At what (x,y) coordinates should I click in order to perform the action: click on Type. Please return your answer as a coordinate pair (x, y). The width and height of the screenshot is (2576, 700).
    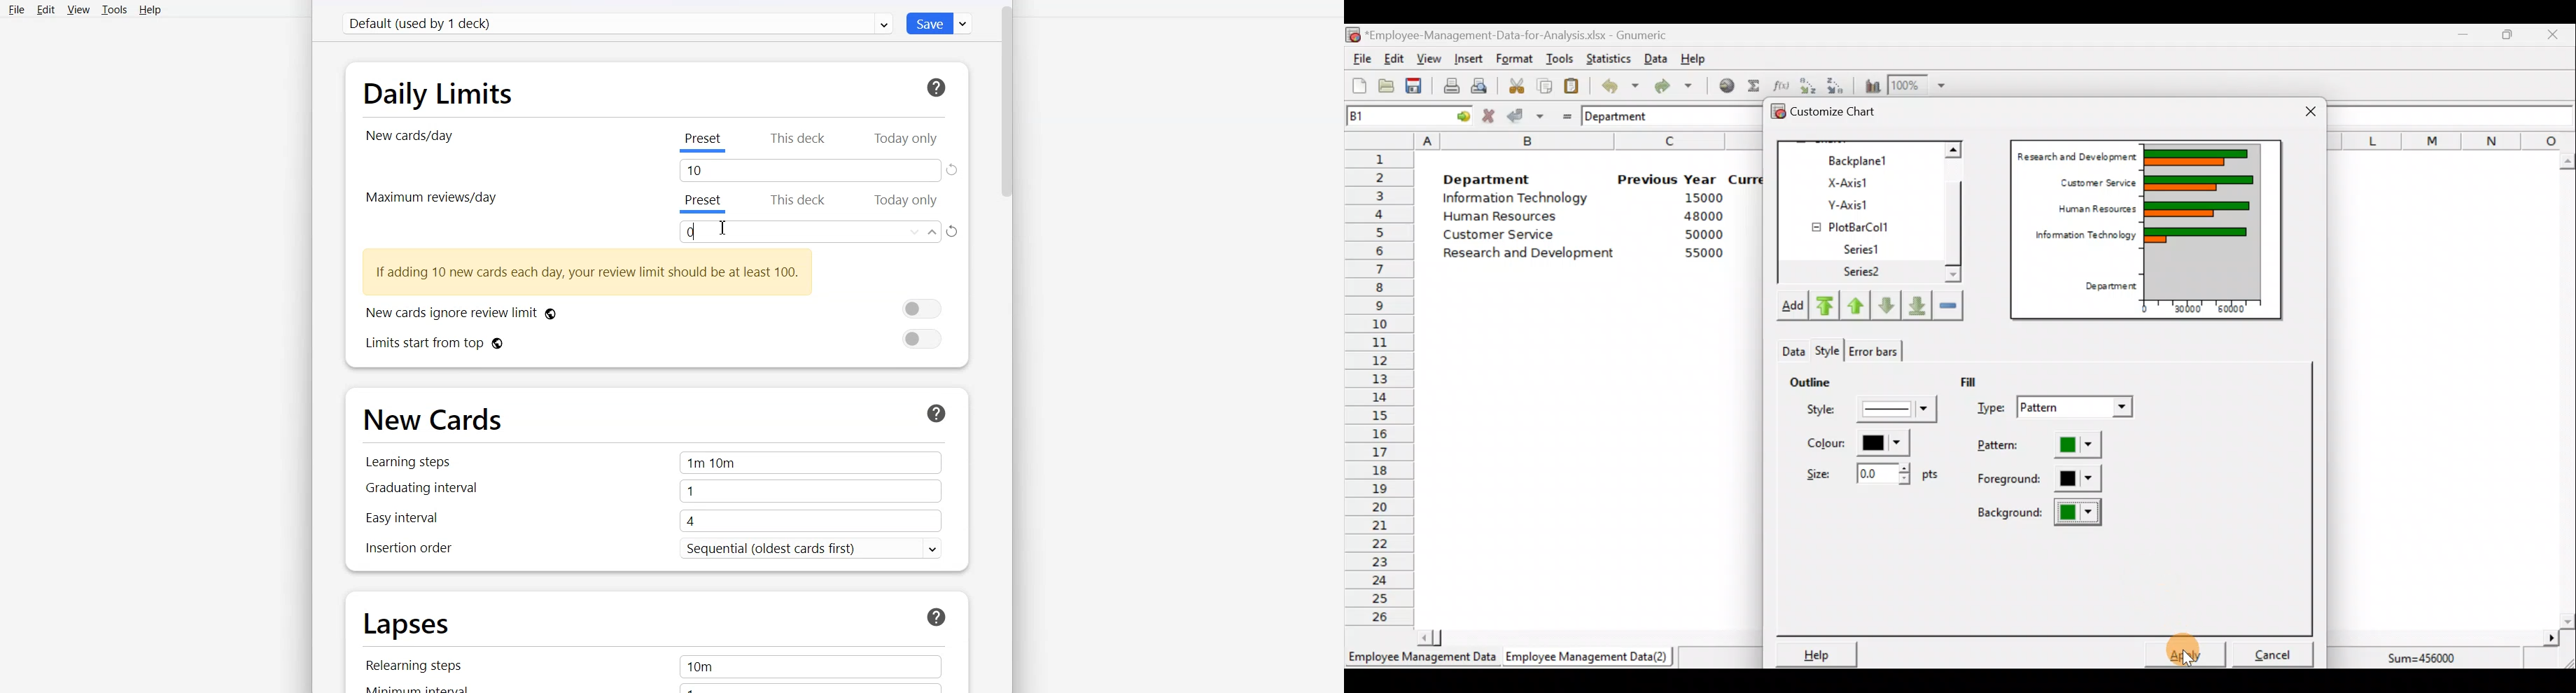
    Looking at the image, I should click on (2058, 409).